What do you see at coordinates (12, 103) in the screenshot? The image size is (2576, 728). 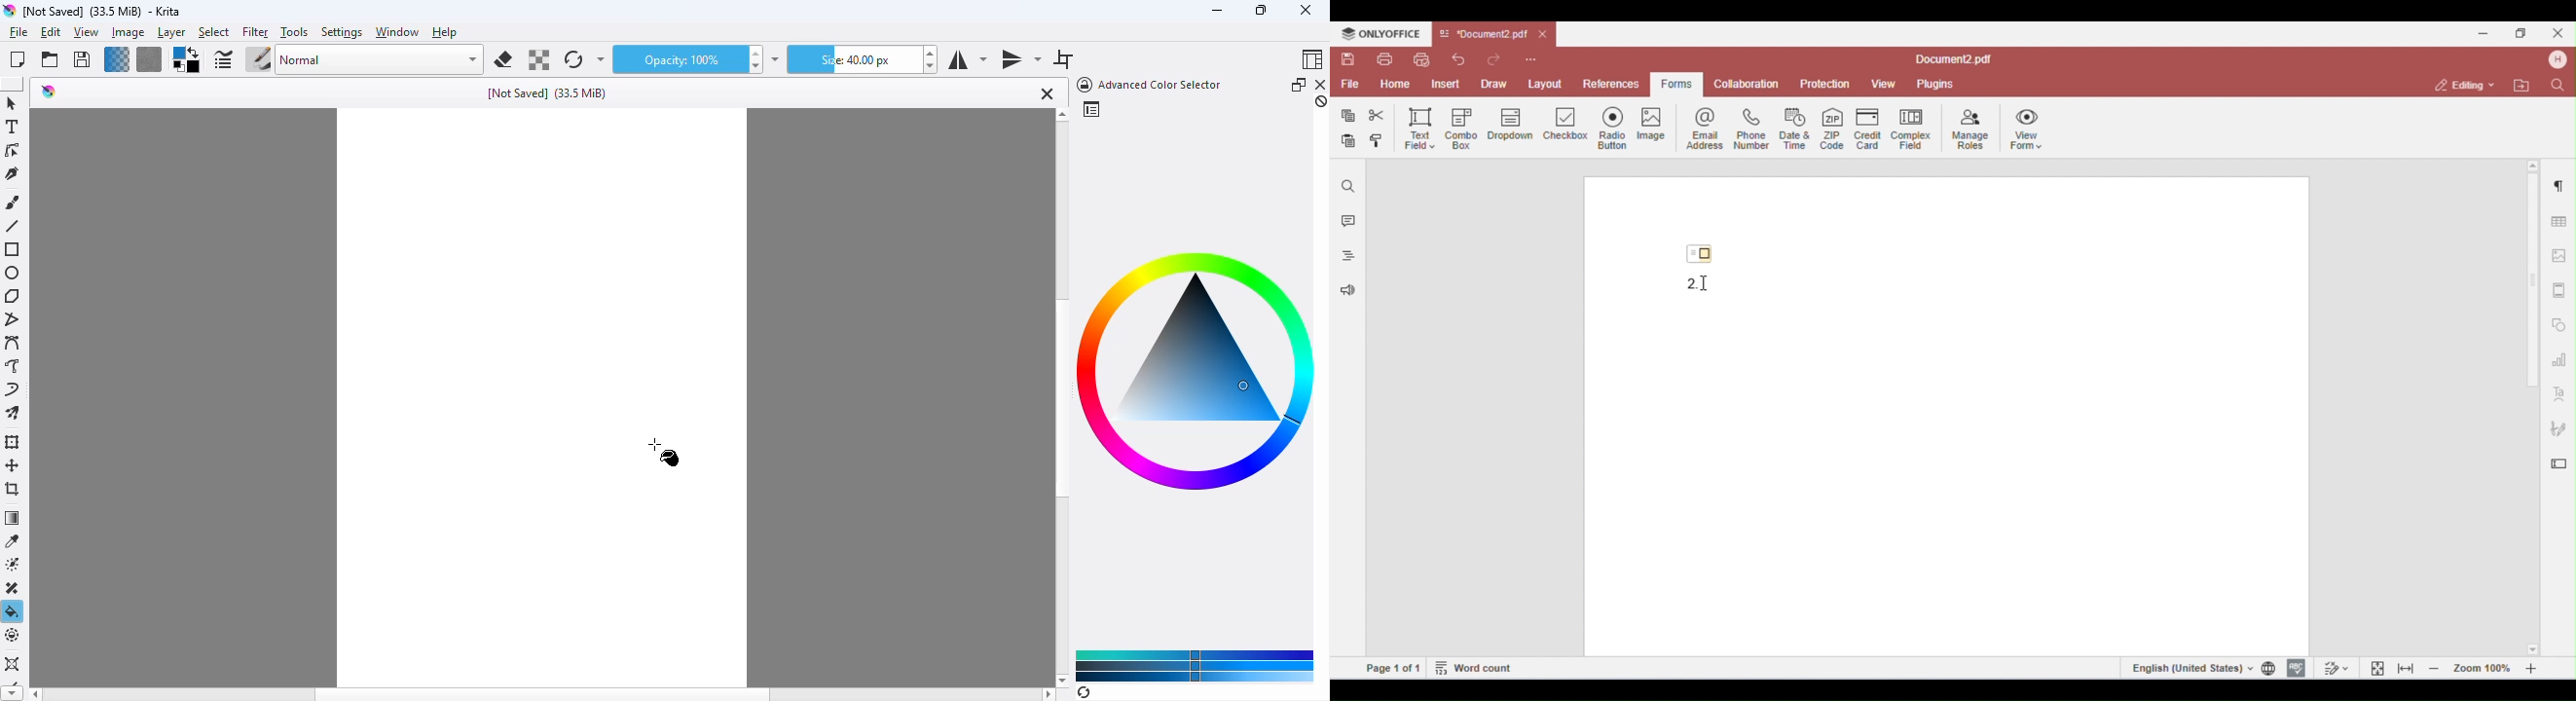 I see `select shapes tool` at bounding box center [12, 103].